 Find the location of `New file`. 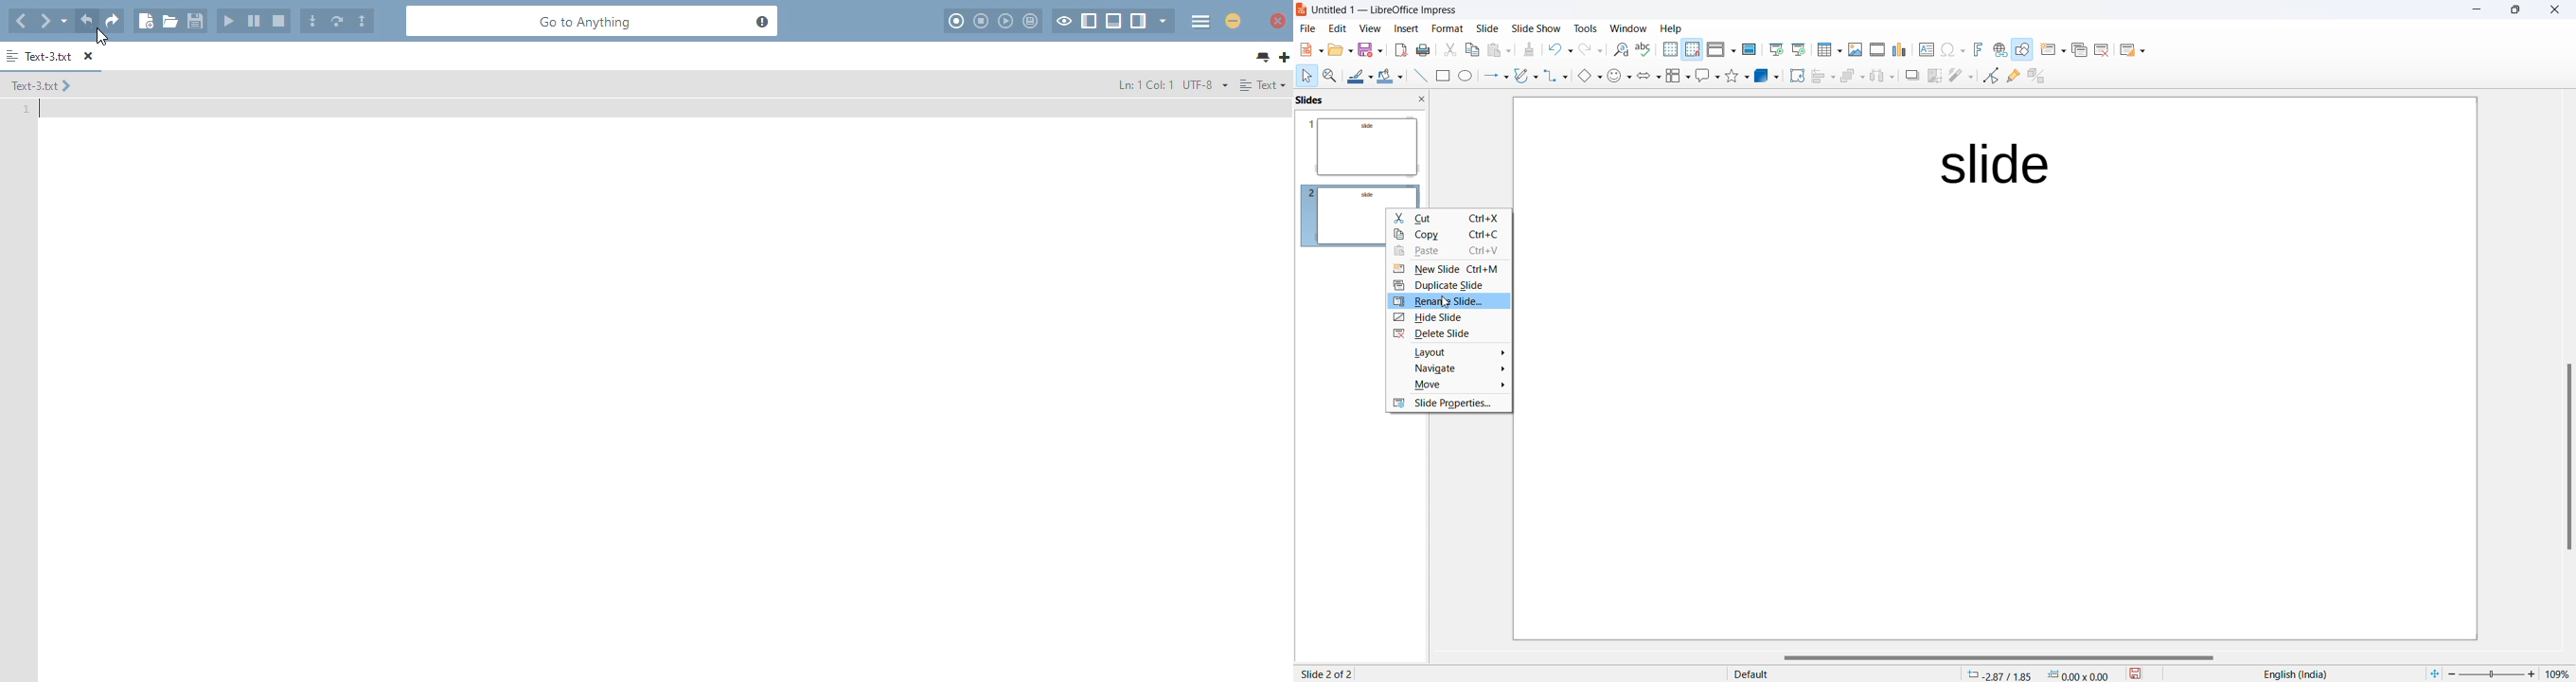

New file is located at coordinates (1339, 49).